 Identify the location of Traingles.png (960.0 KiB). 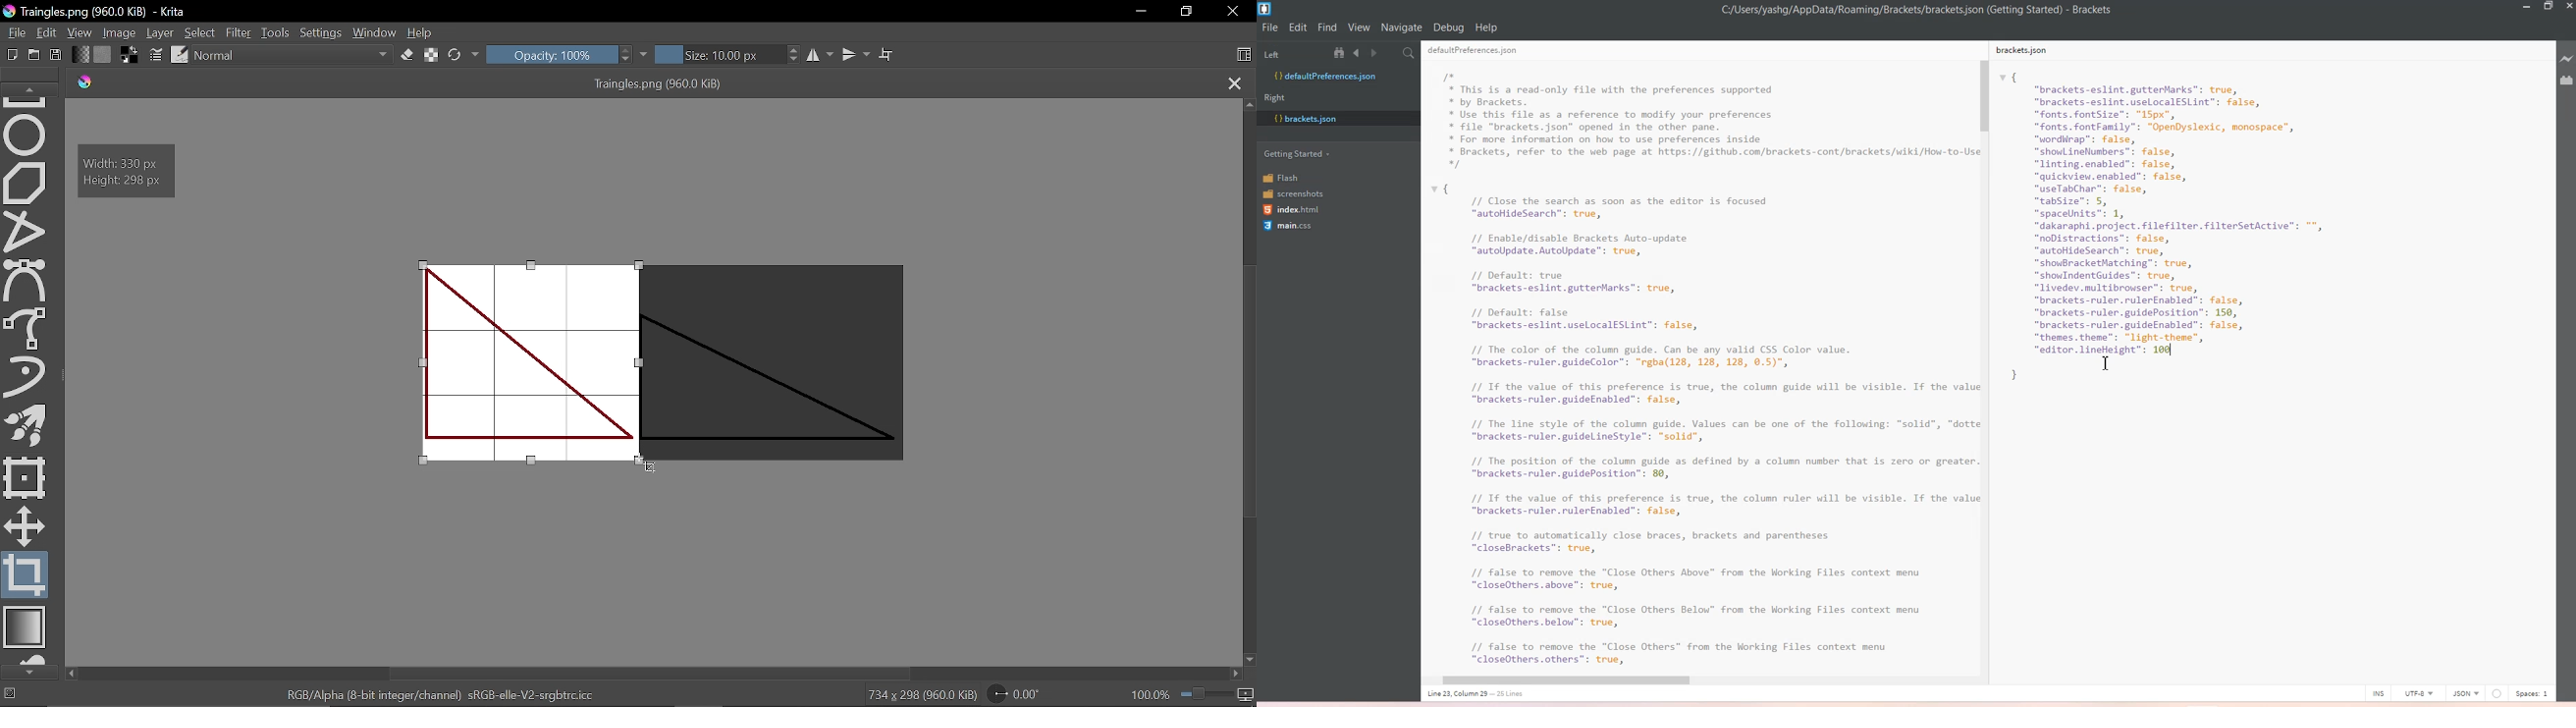
(636, 84).